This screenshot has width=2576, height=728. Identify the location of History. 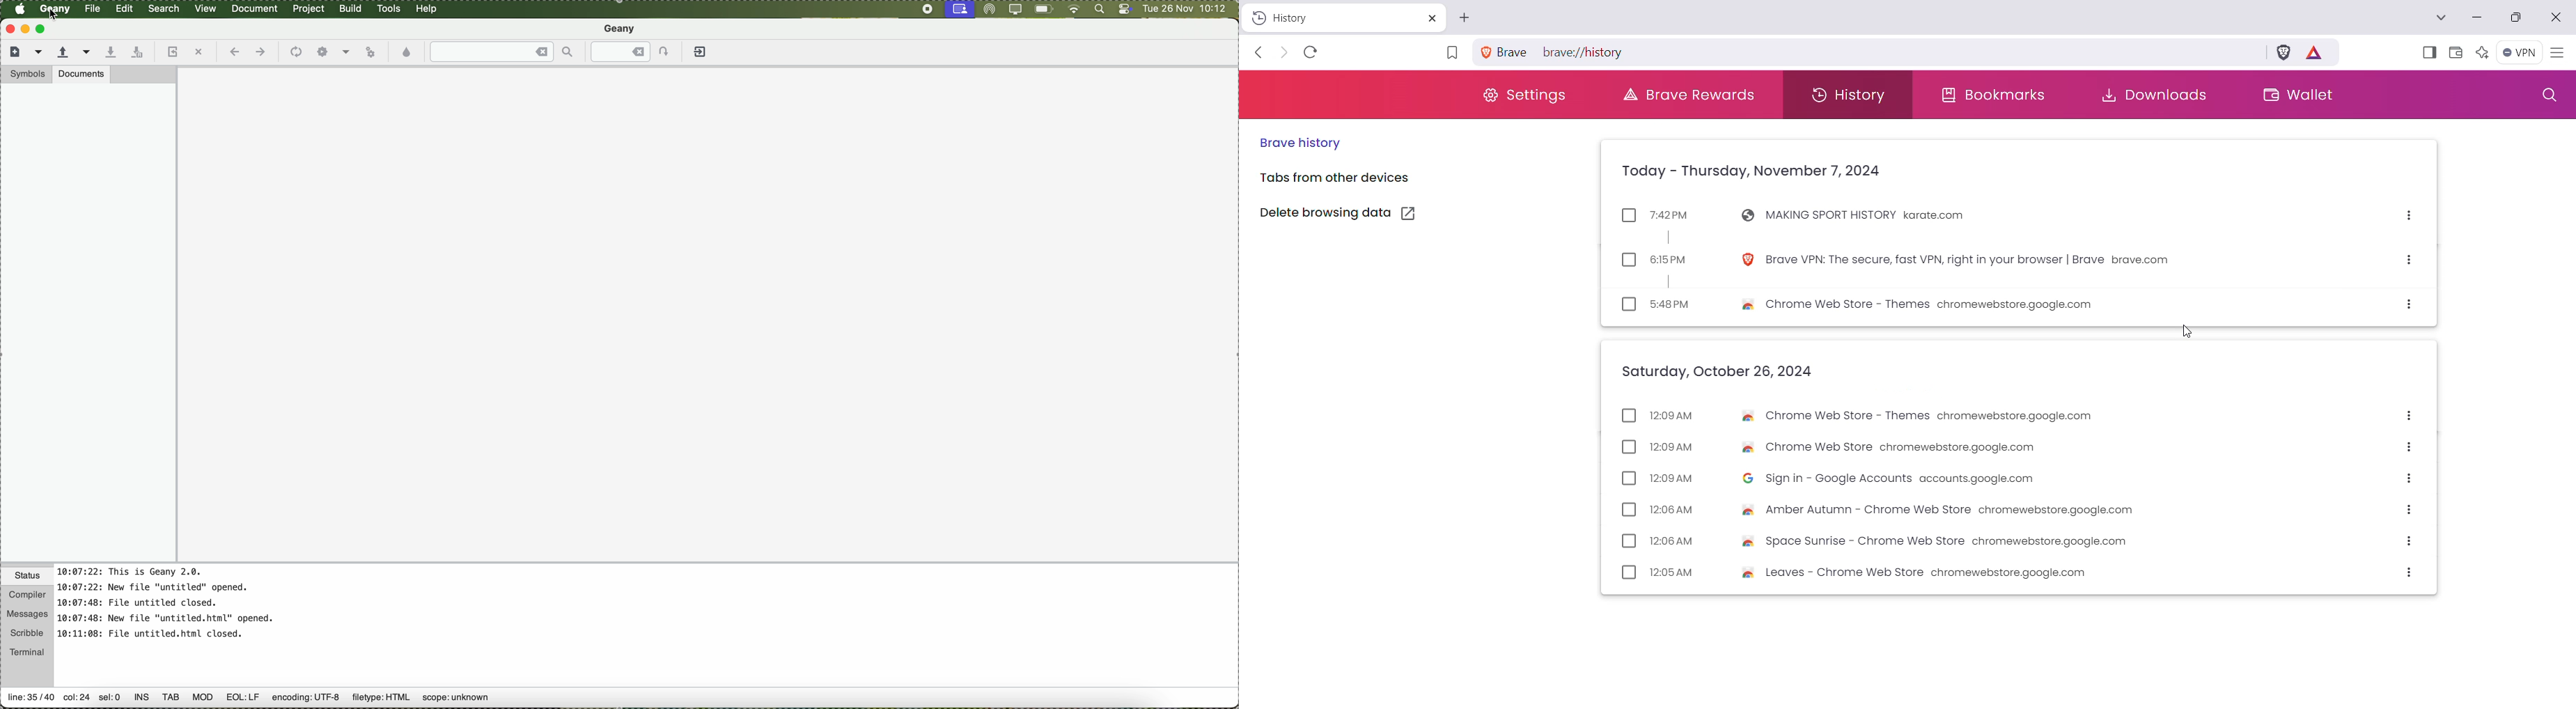
(1849, 95).